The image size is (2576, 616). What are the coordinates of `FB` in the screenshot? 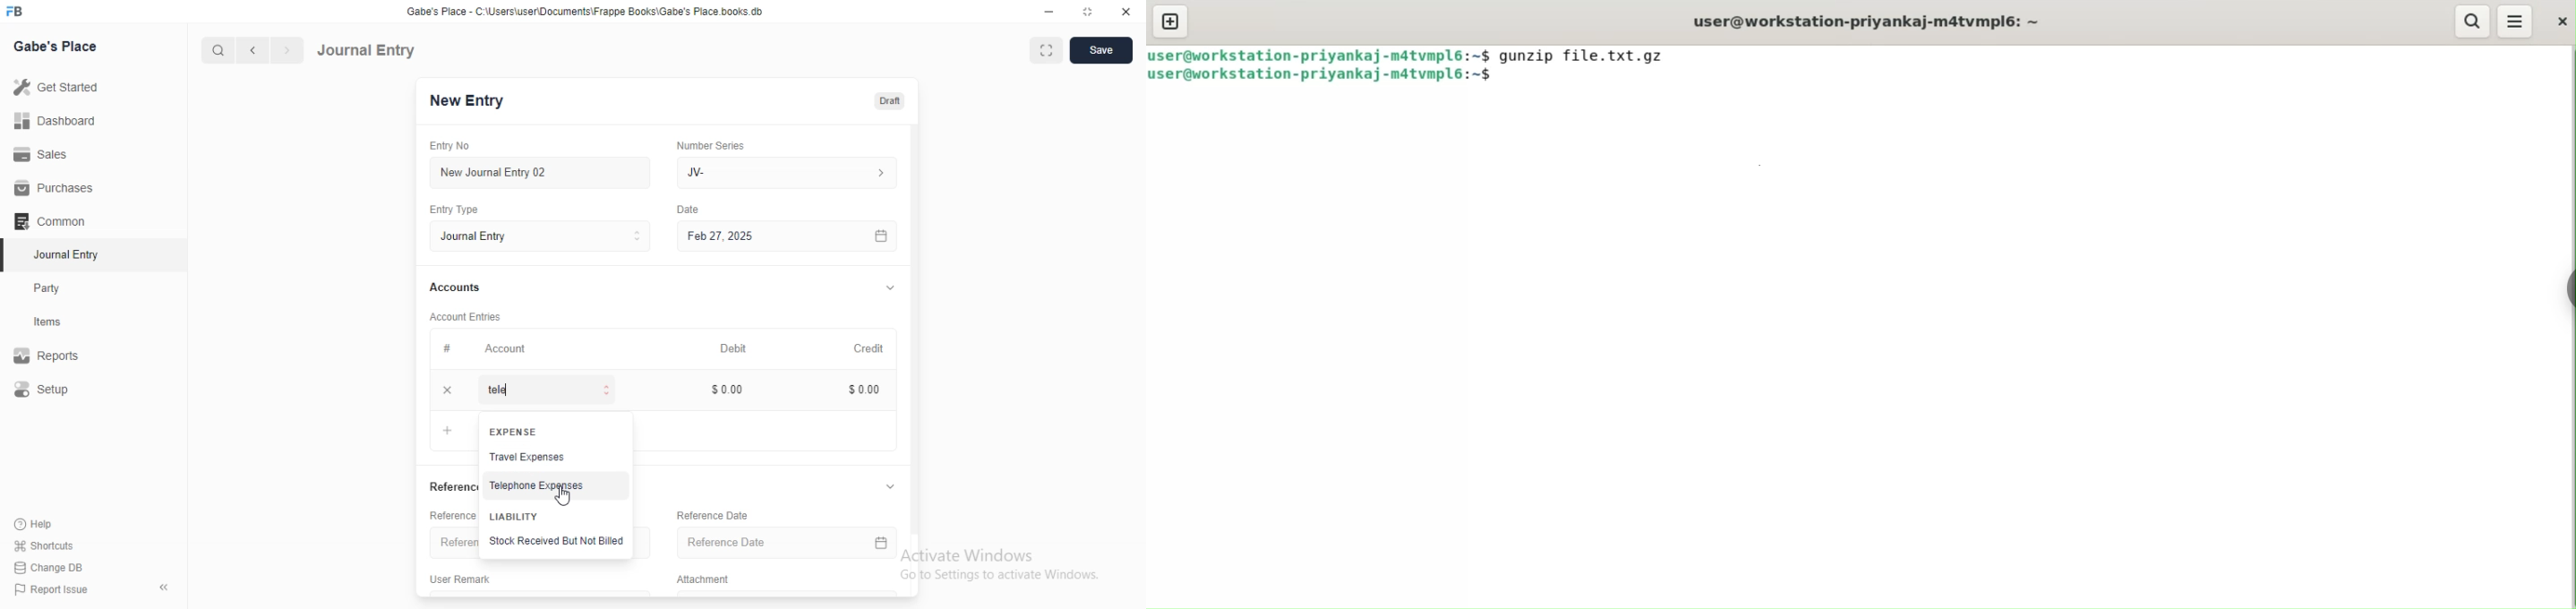 It's located at (17, 10).